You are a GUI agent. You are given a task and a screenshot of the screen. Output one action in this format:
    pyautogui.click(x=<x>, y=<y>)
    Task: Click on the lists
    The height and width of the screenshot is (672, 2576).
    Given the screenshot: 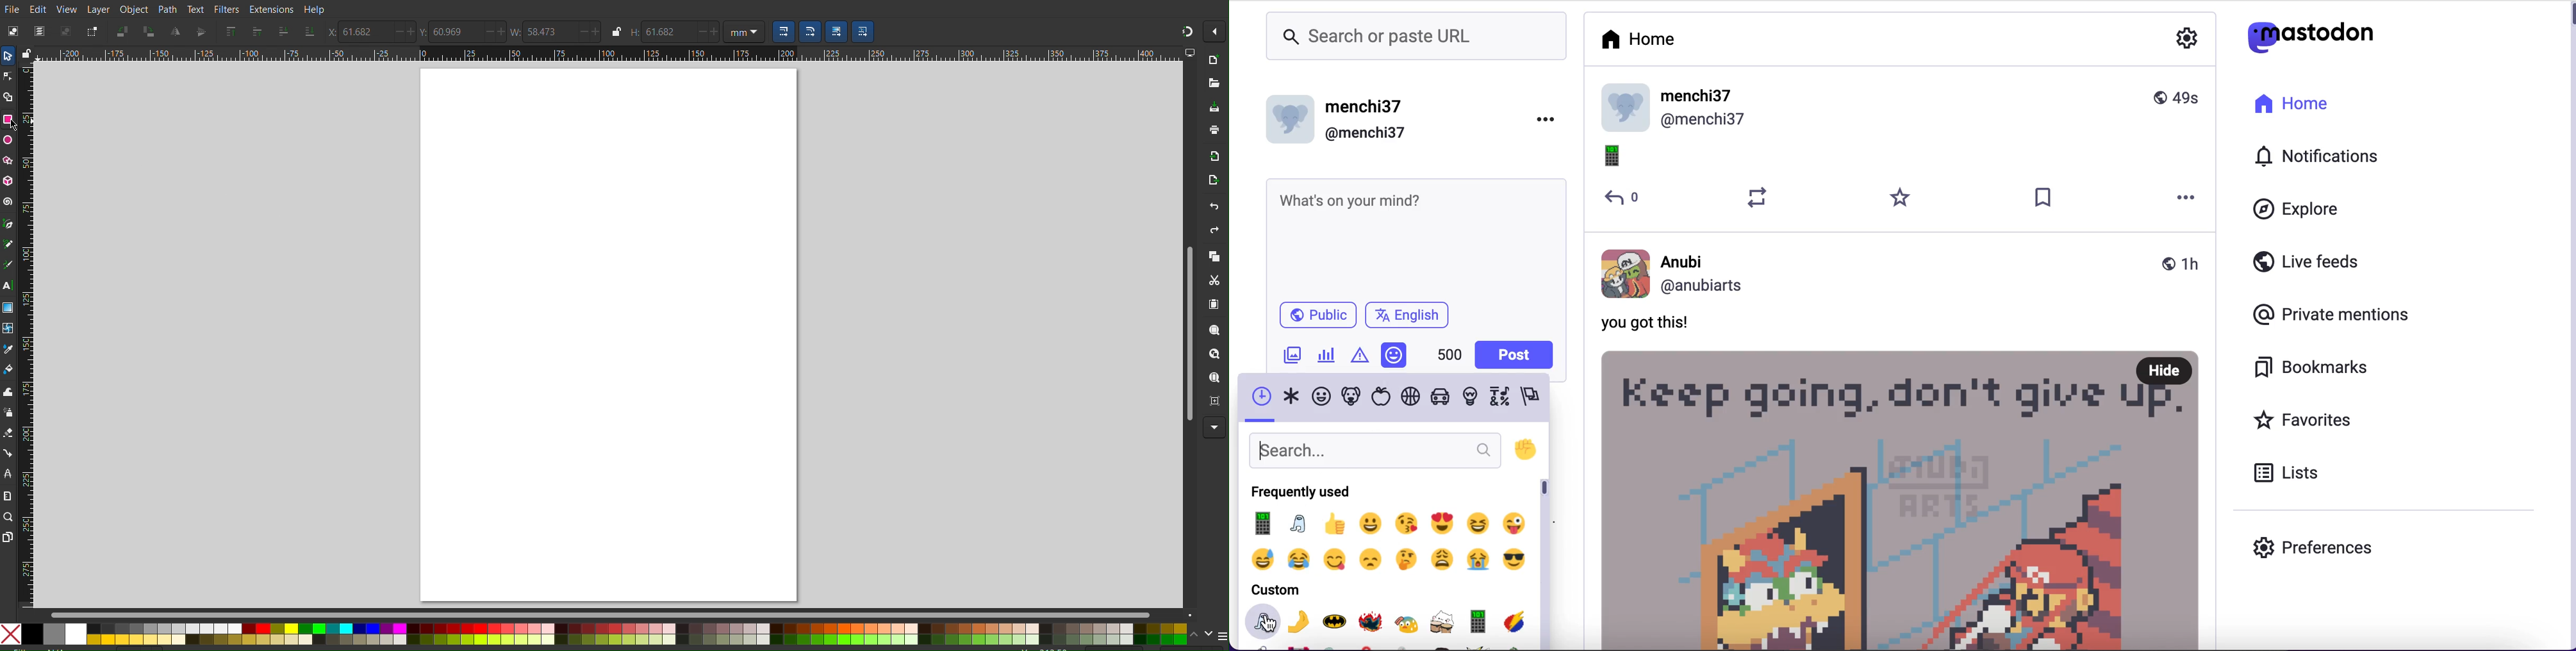 What is the action you would take?
    pyautogui.click(x=2285, y=473)
    